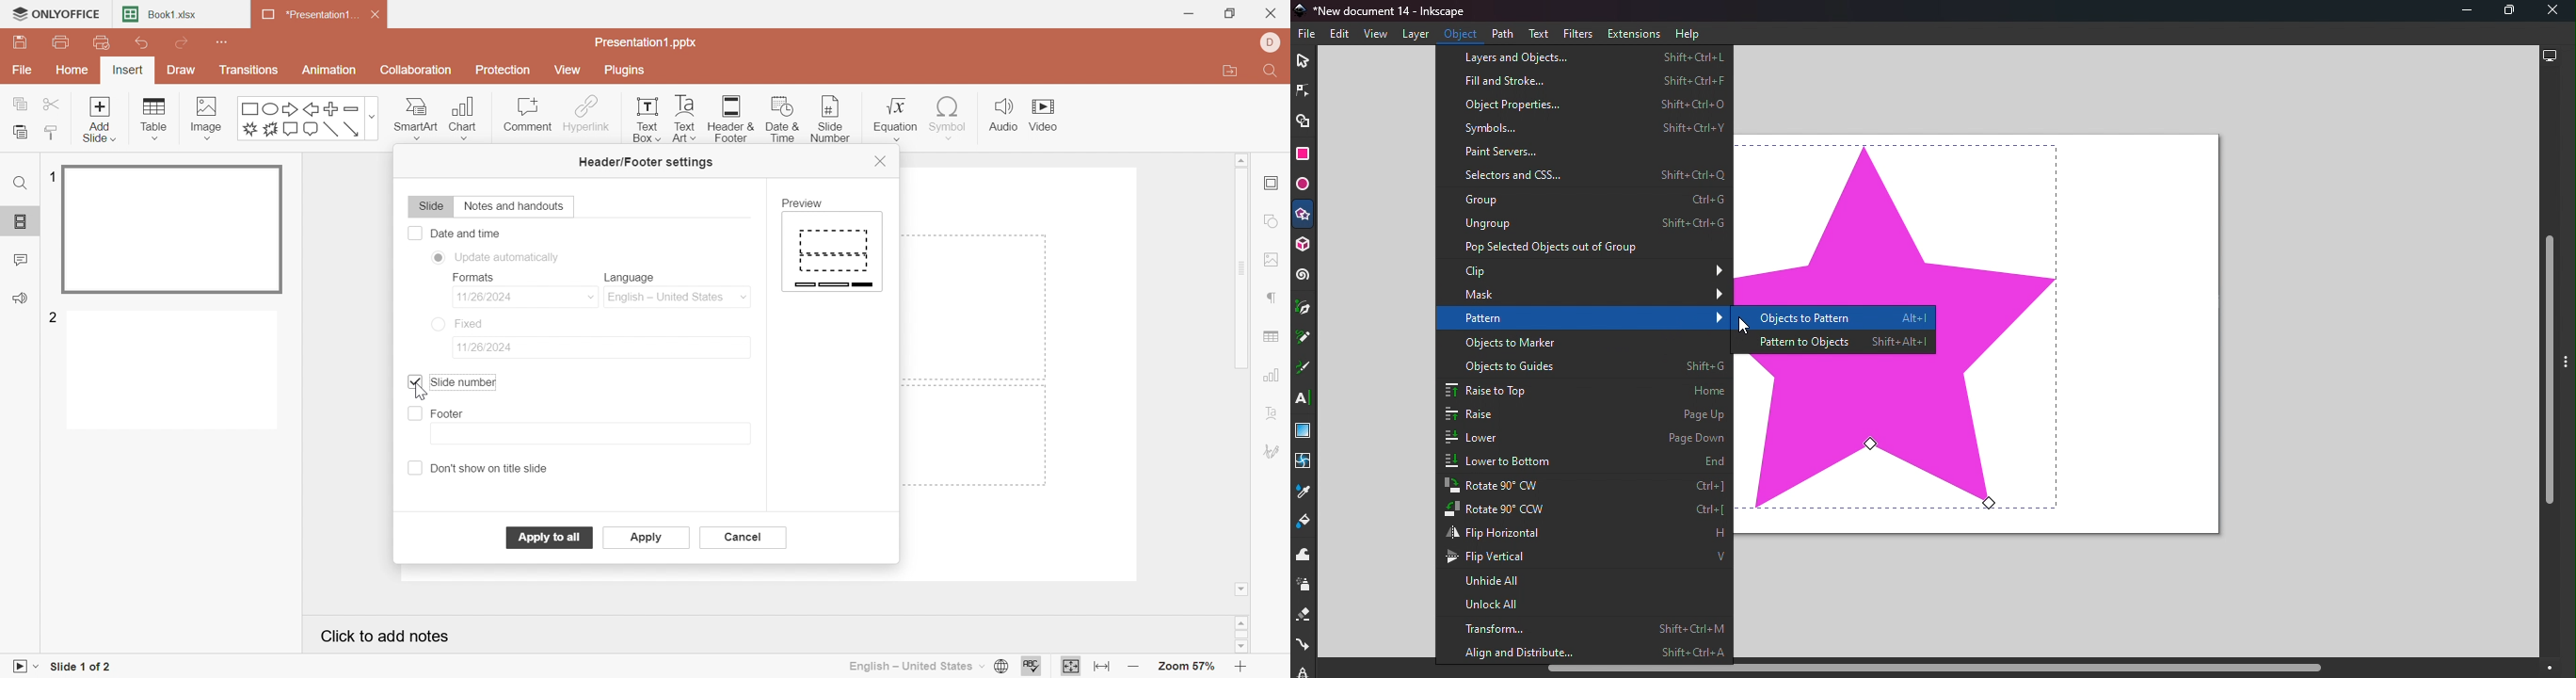 This screenshot has height=700, width=2576. Describe the element at coordinates (1049, 117) in the screenshot. I see `Video` at that location.